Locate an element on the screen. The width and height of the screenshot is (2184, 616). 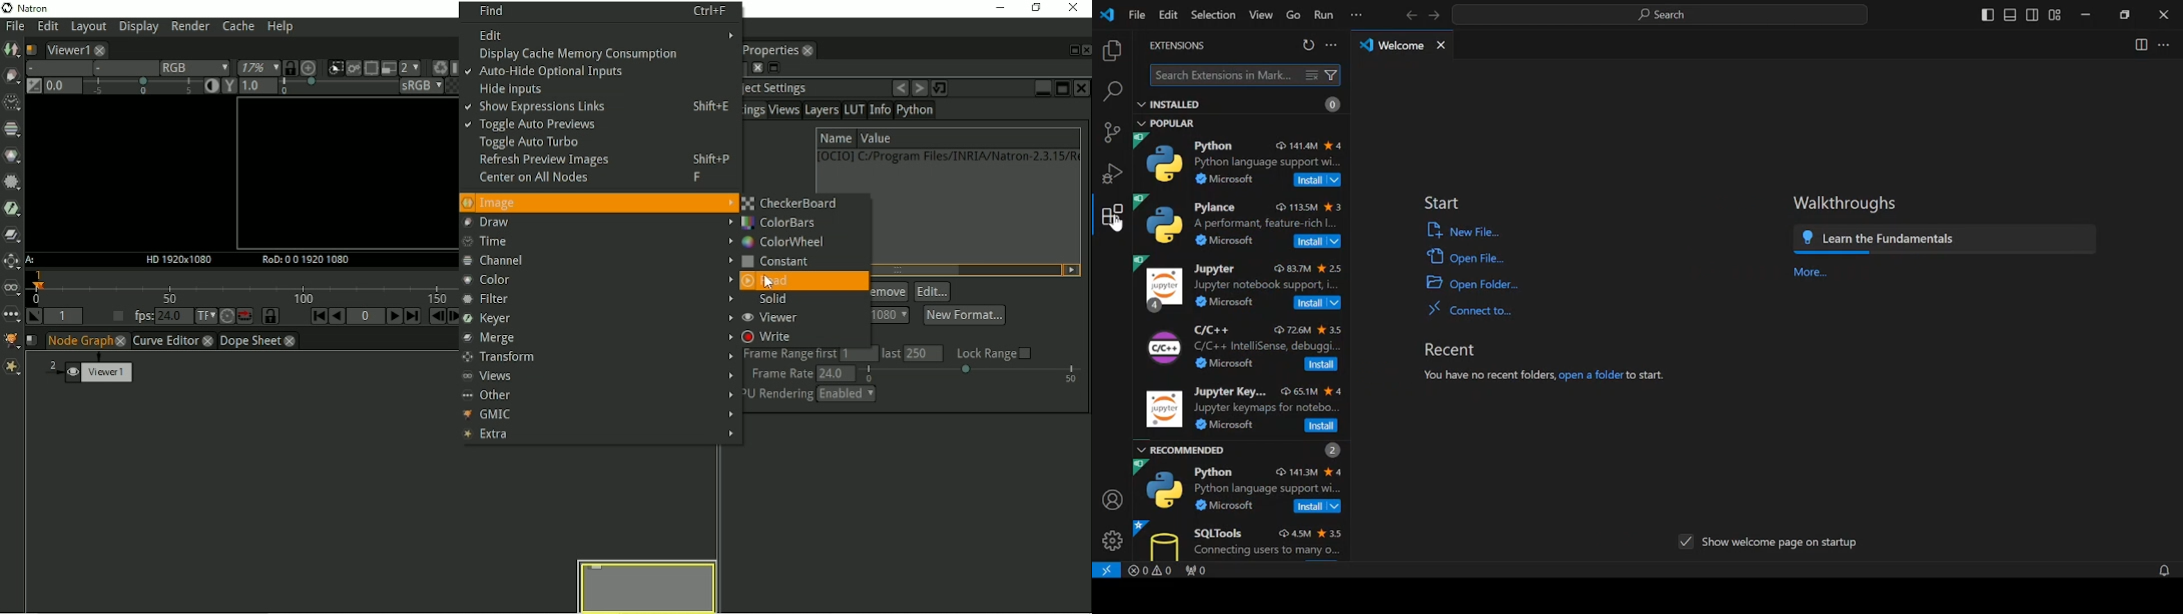
show welcome page on startup is located at coordinates (1771, 543).